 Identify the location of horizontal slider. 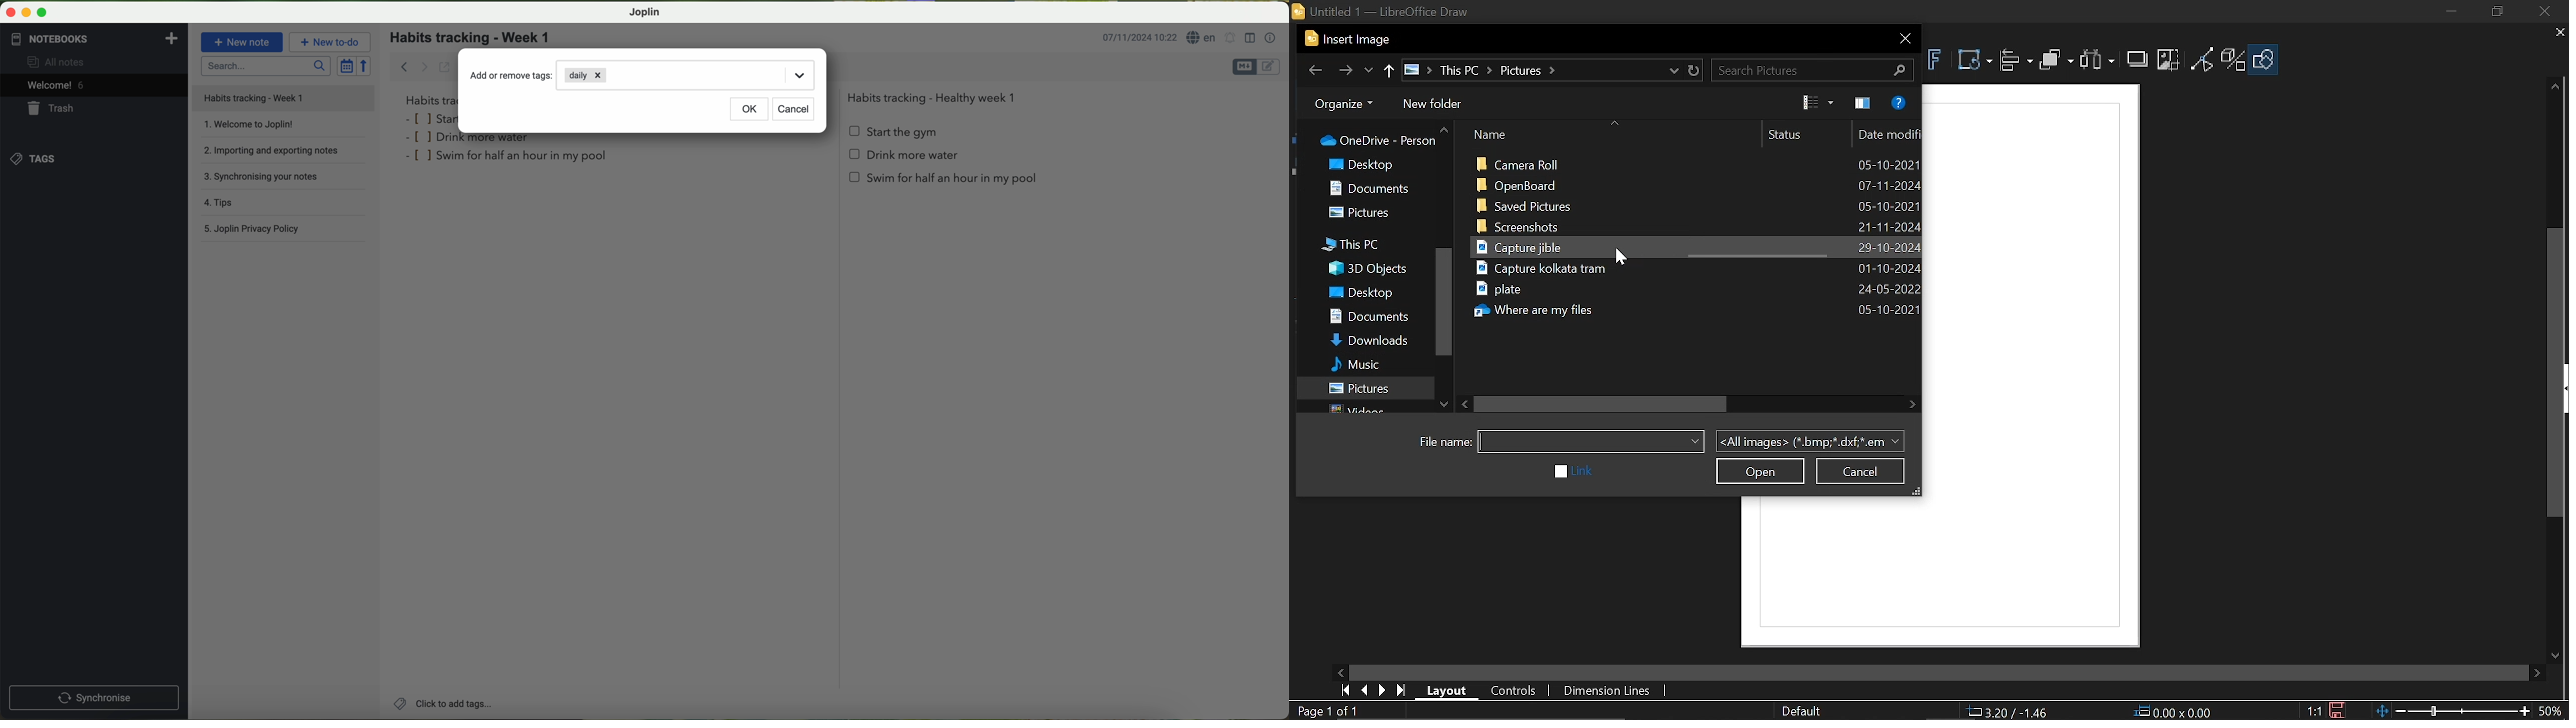
(1932, 669).